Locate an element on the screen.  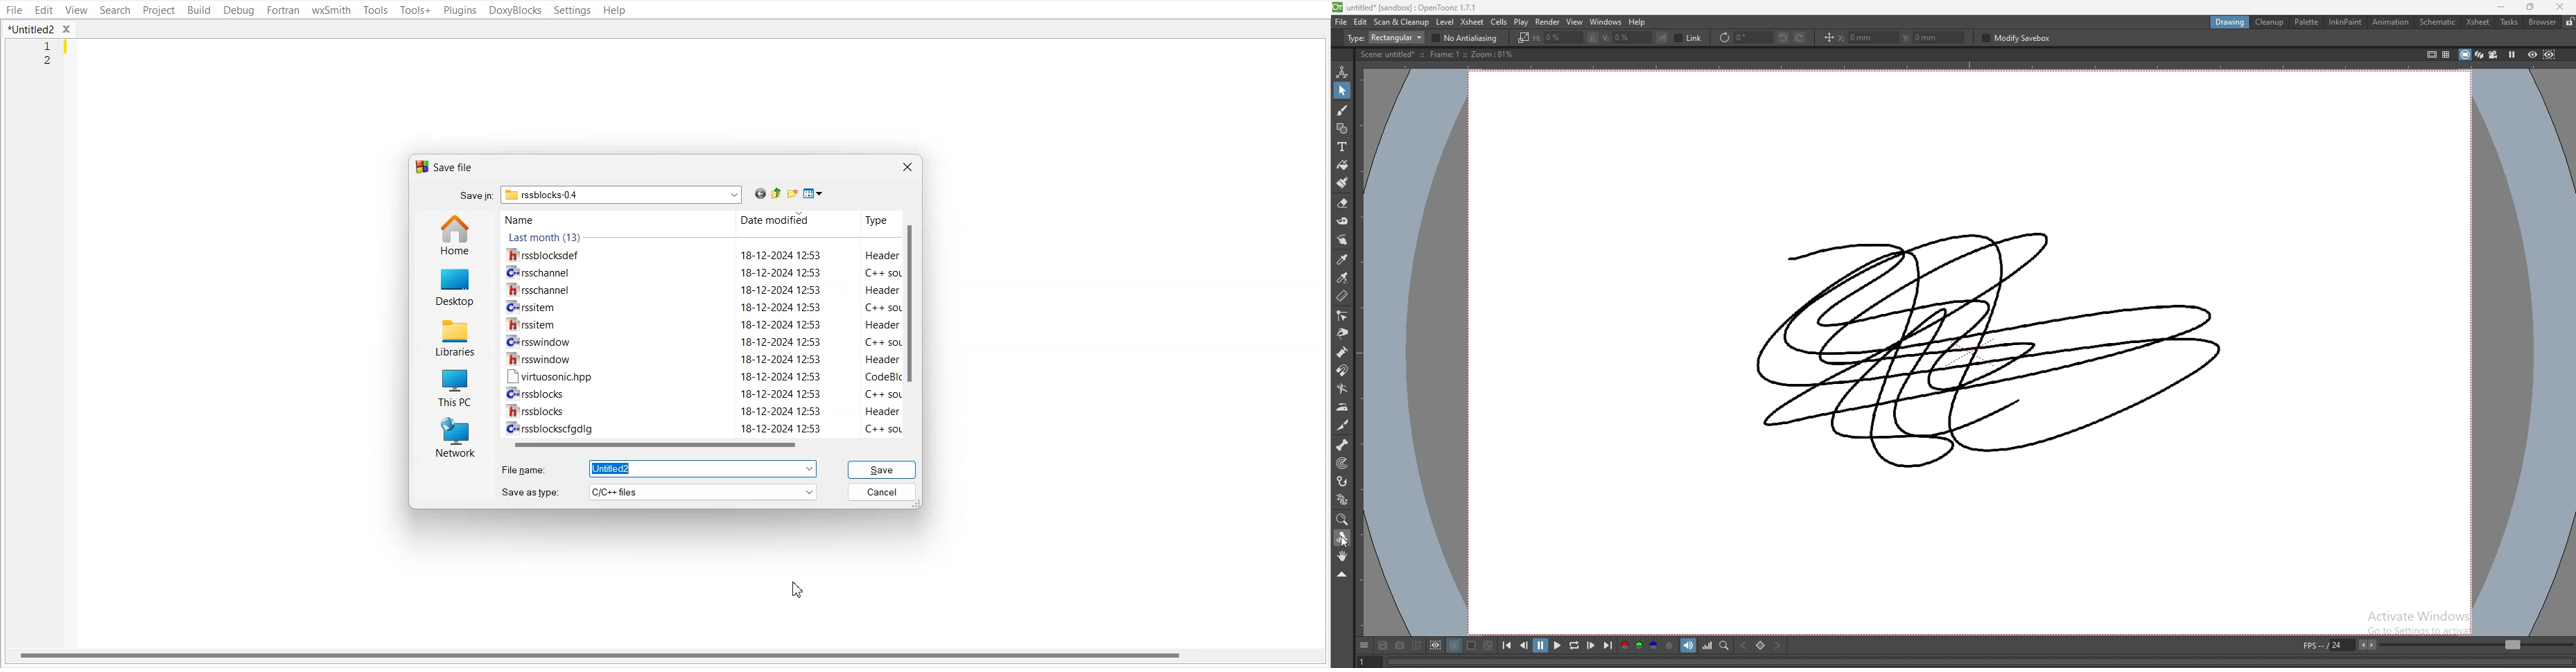
Close is located at coordinates (907, 166).